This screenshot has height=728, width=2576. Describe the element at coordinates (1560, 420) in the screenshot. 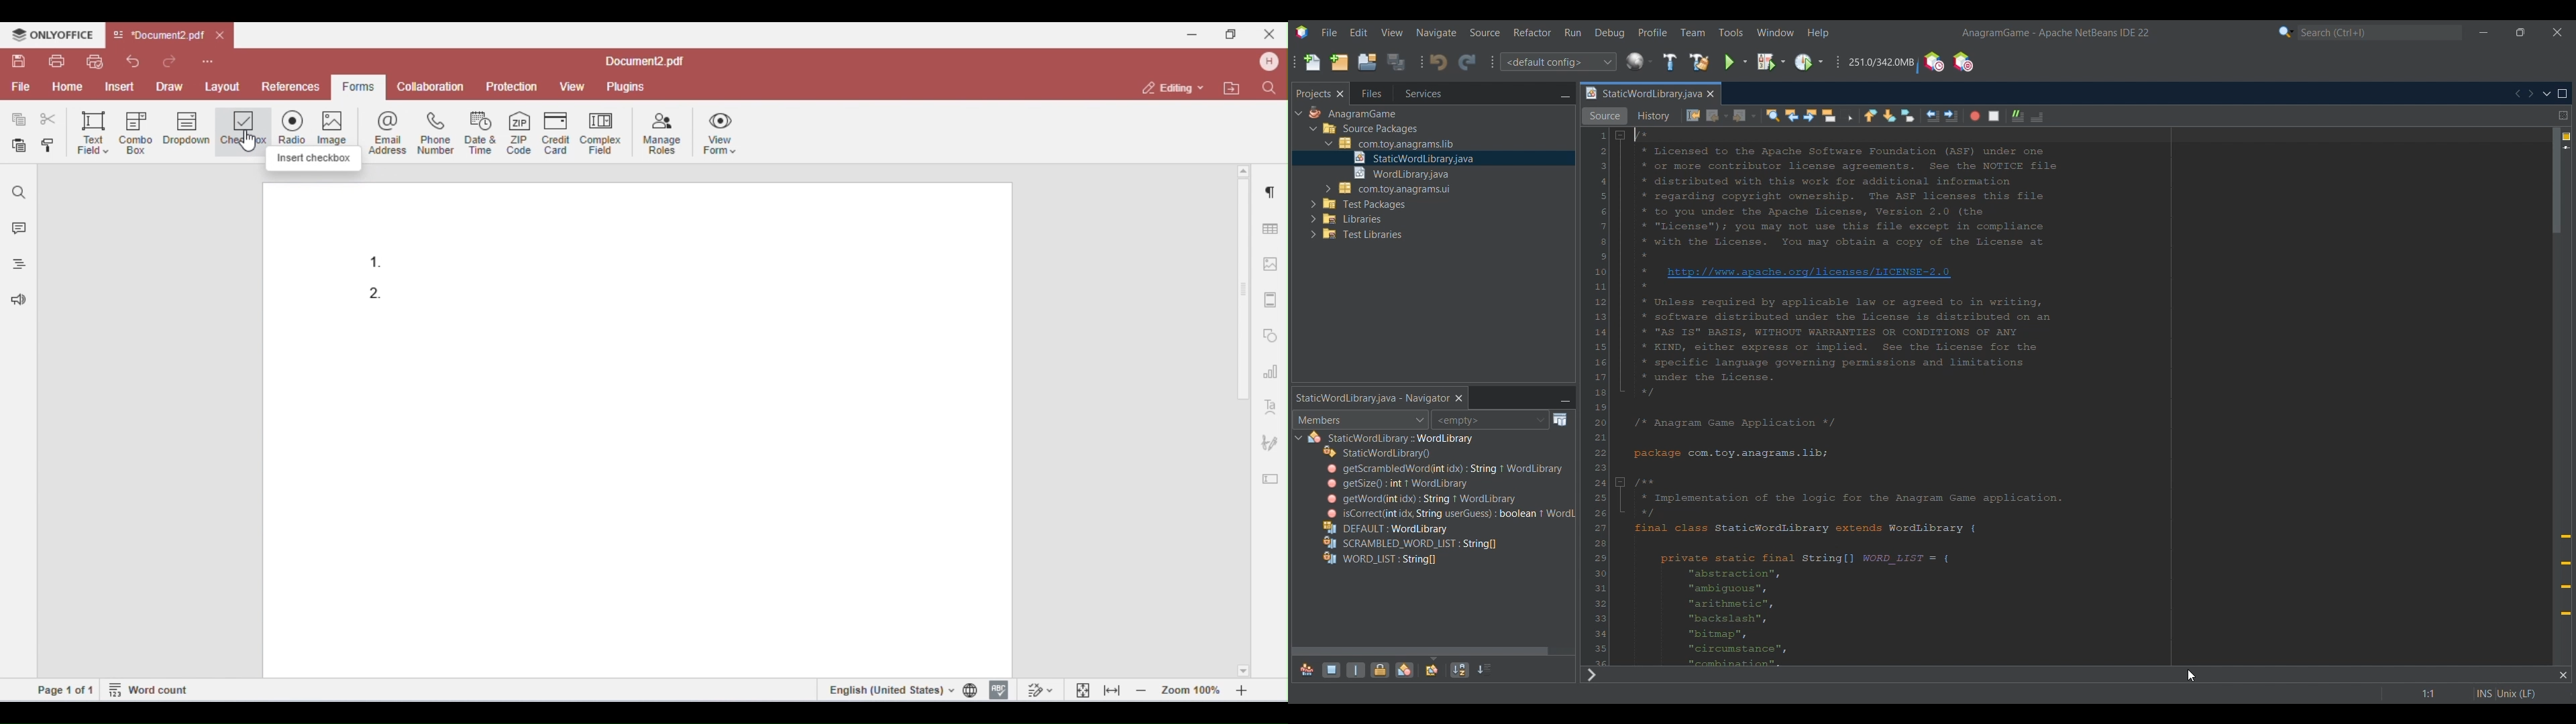

I see `Open Javadoc window` at that location.